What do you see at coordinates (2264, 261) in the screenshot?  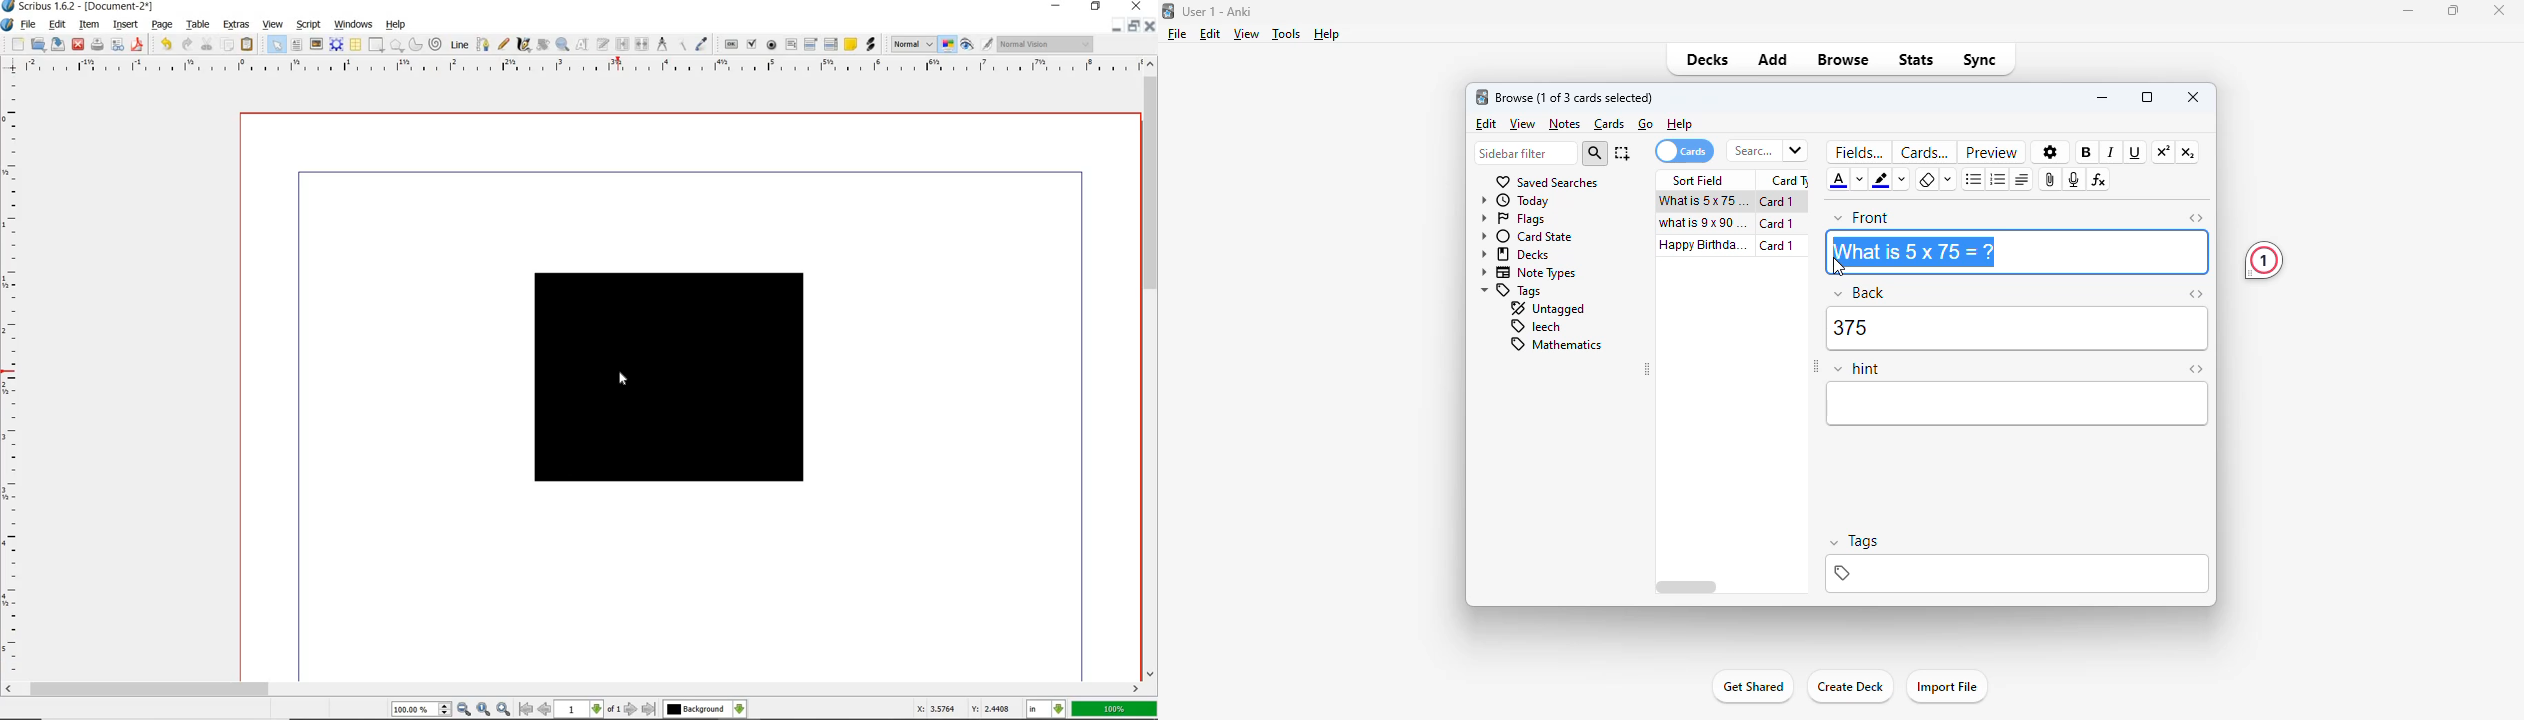 I see `1` at bounding box center [2264, 261].